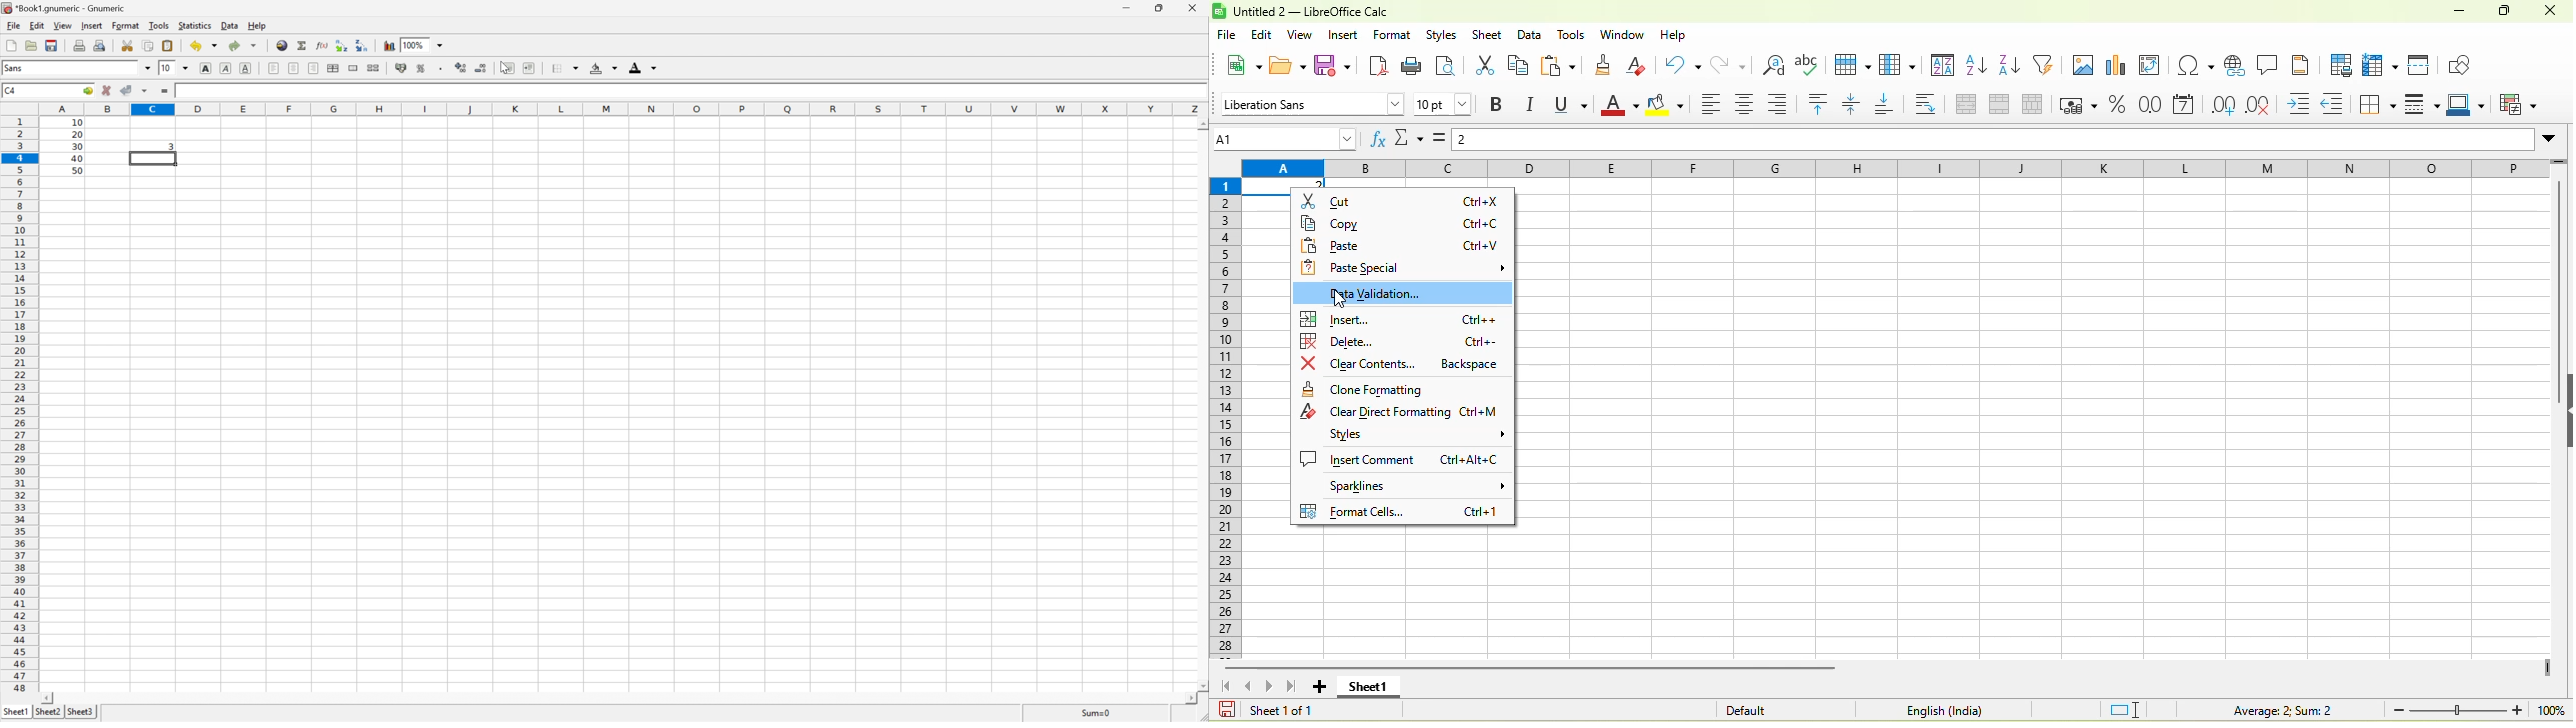  Describe the element at coordinates (2088, 67) in the screenshot. I see `image` at that location.